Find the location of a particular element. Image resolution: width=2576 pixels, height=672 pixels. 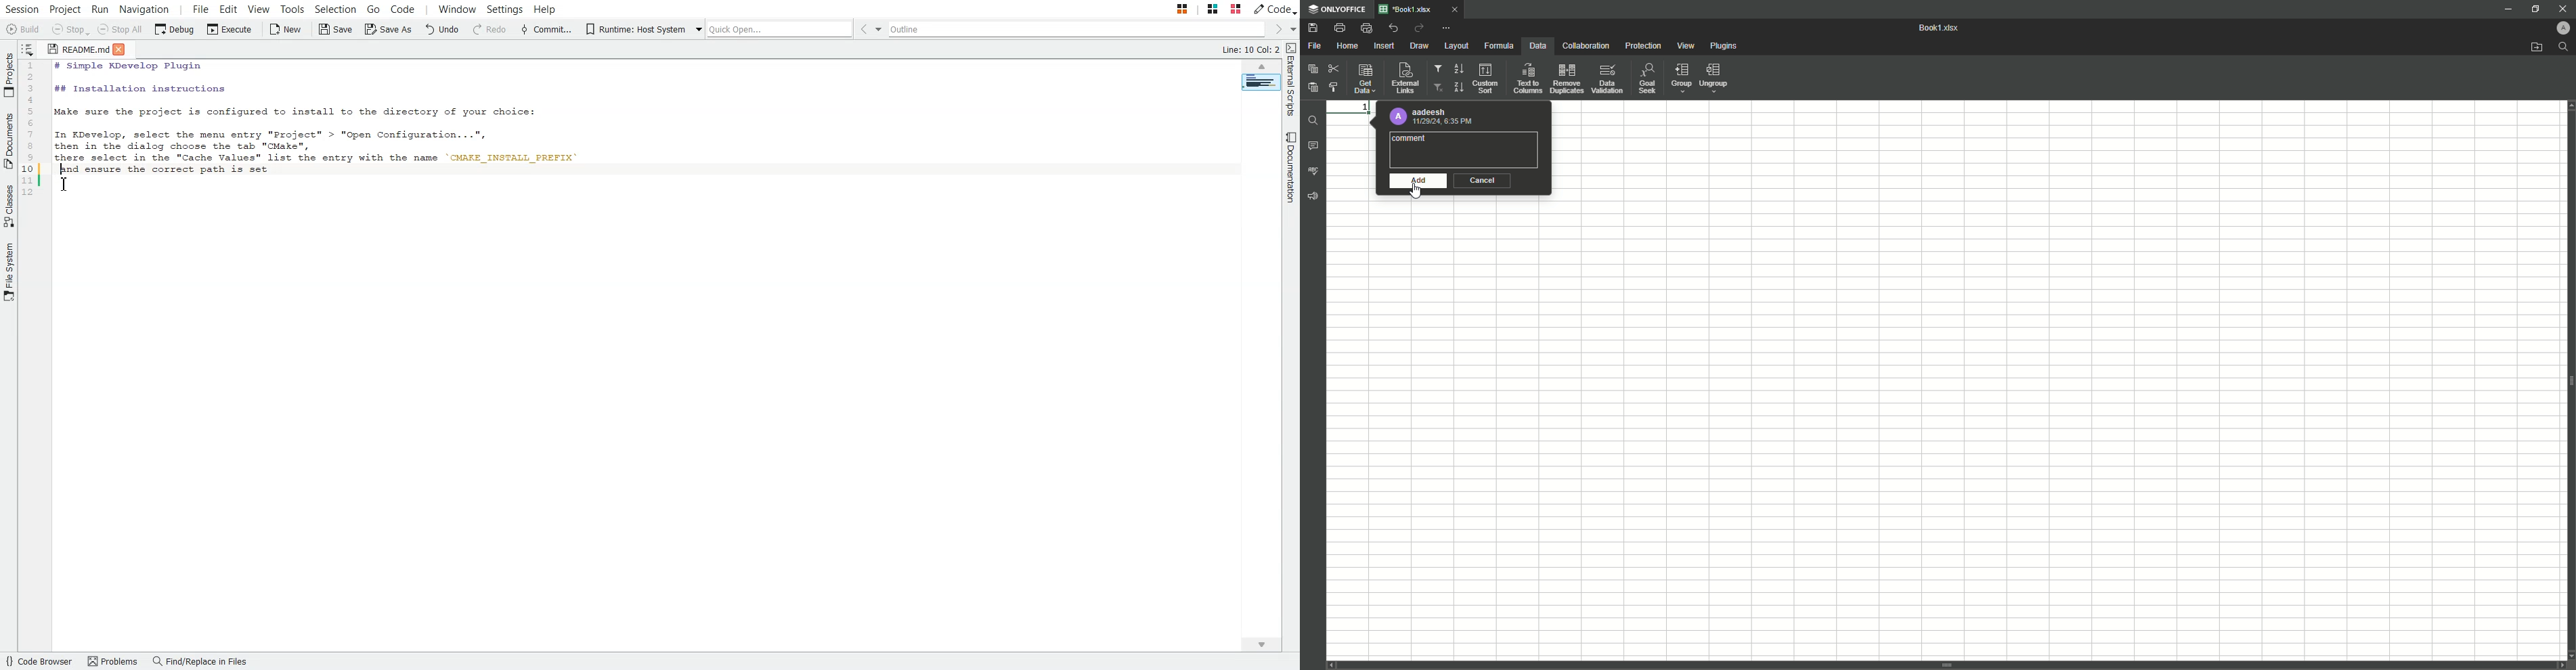

Scroll down is located at coordinates (1260, 644).